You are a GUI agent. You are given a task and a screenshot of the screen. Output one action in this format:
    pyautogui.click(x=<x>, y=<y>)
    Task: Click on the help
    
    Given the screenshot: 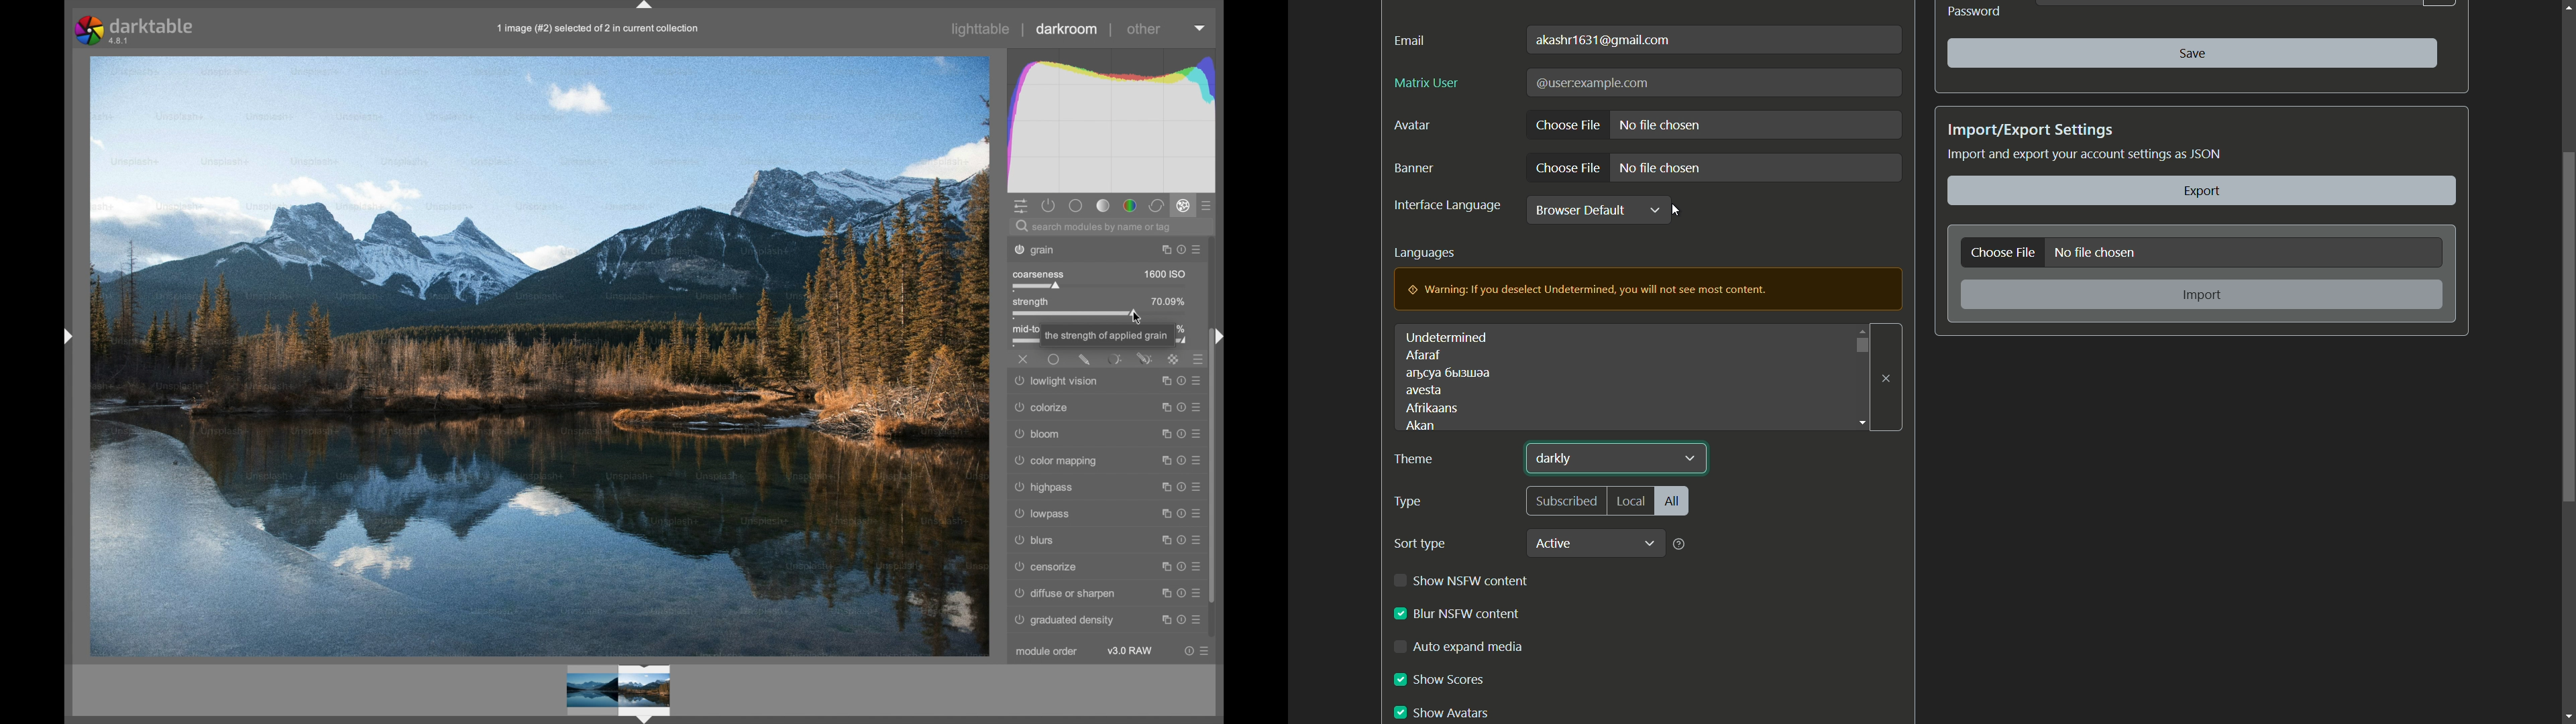 What is the action you would take?
    pyautogui.click(x=1680, y=544)
    